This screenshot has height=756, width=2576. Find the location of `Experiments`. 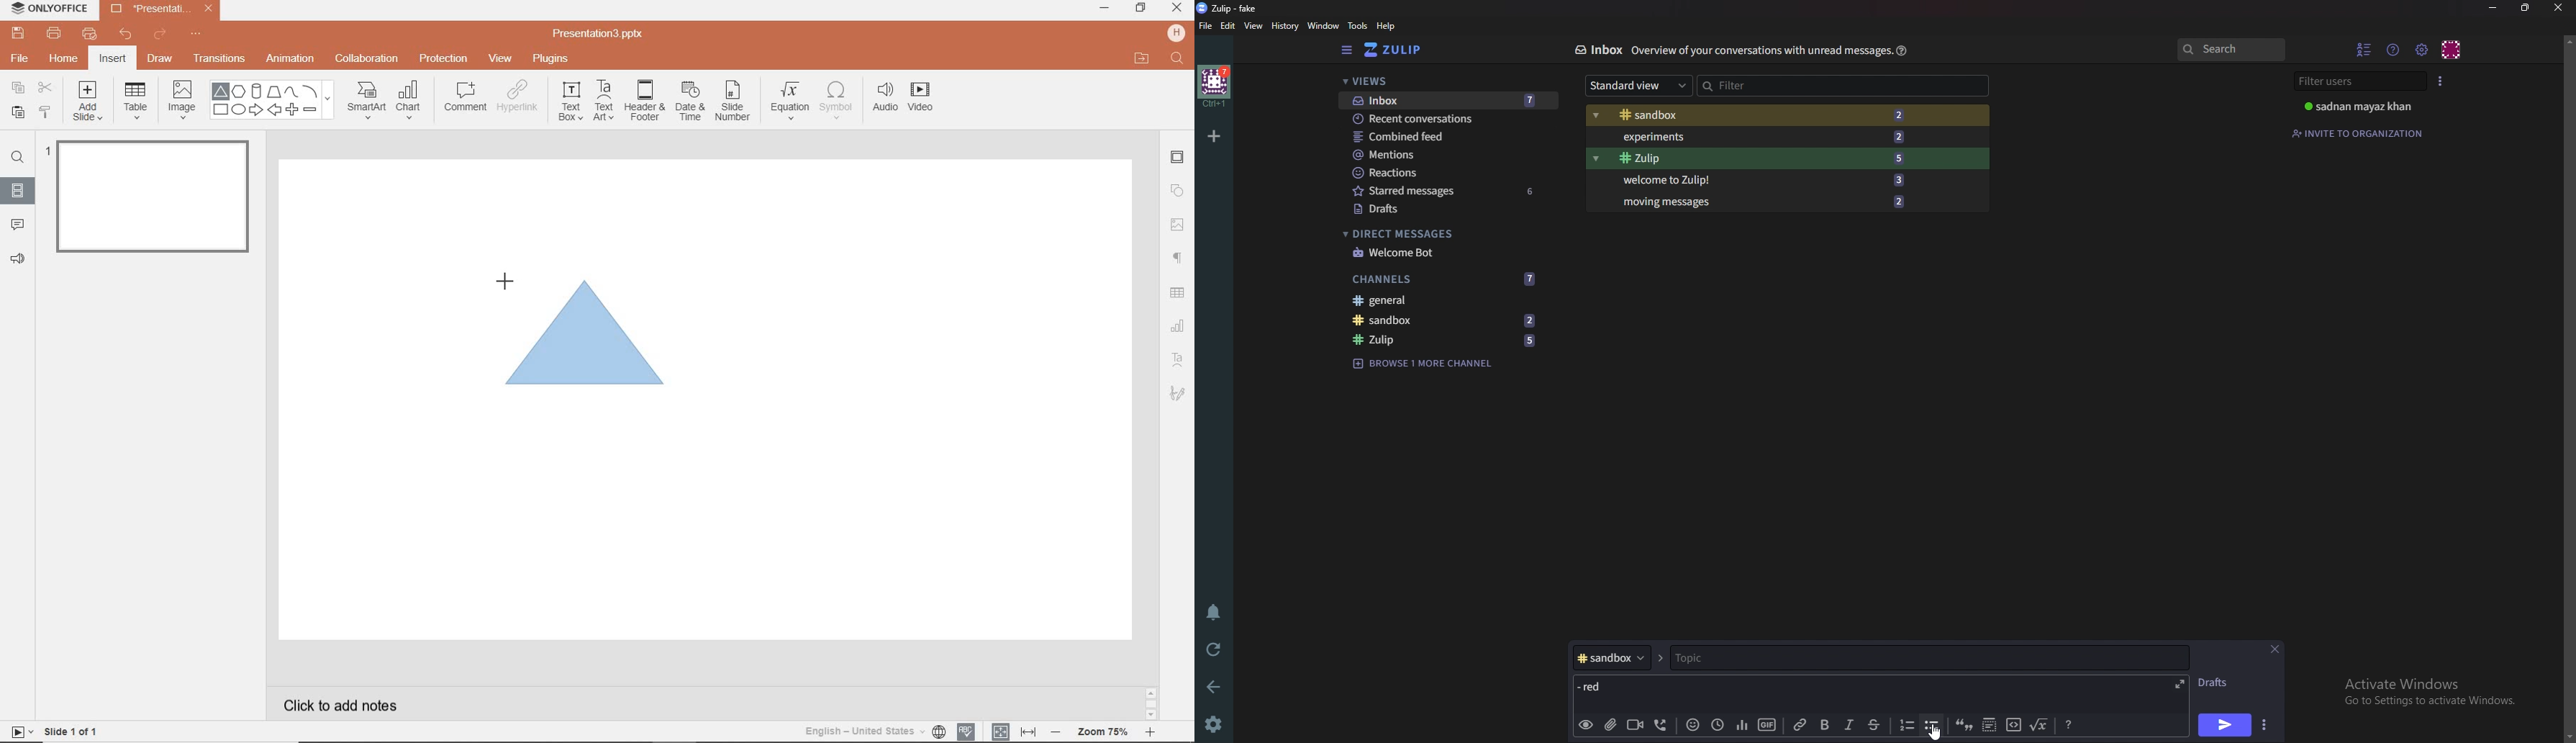

Experiments is located at coordinates (1759, 137).